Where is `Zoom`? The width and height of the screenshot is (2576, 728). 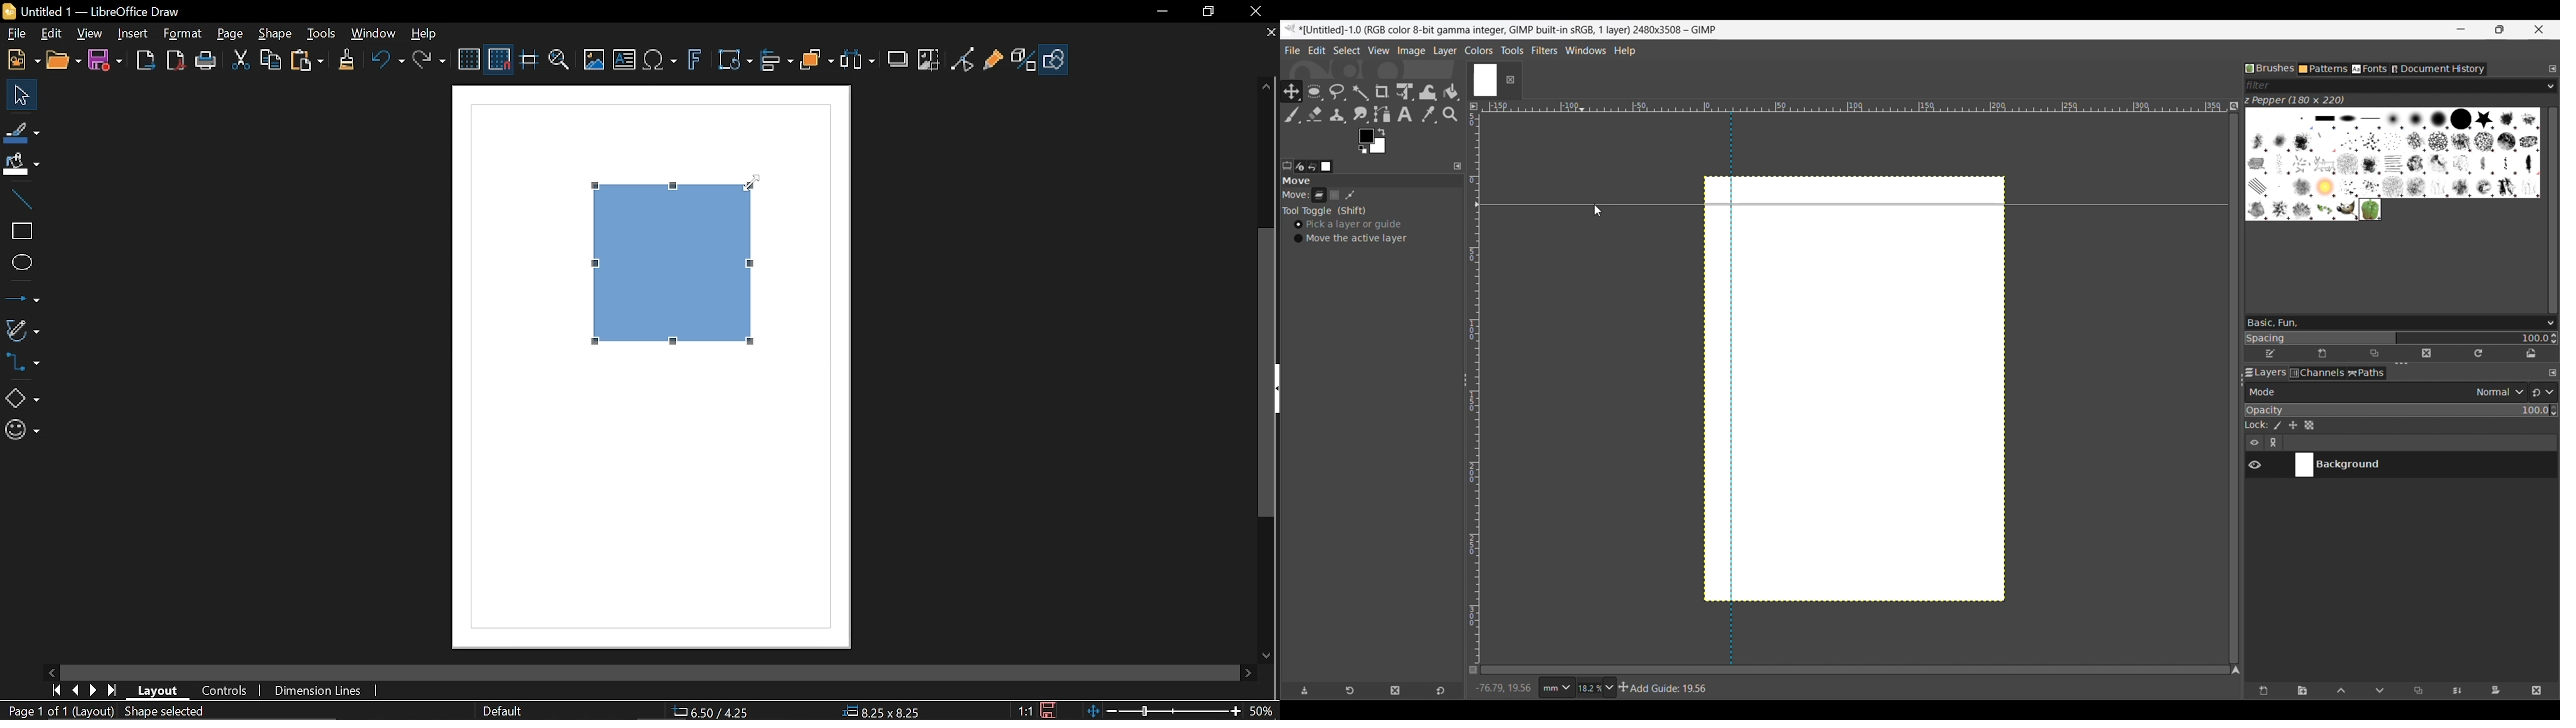 Zoom is located at coordinates (557, 61).